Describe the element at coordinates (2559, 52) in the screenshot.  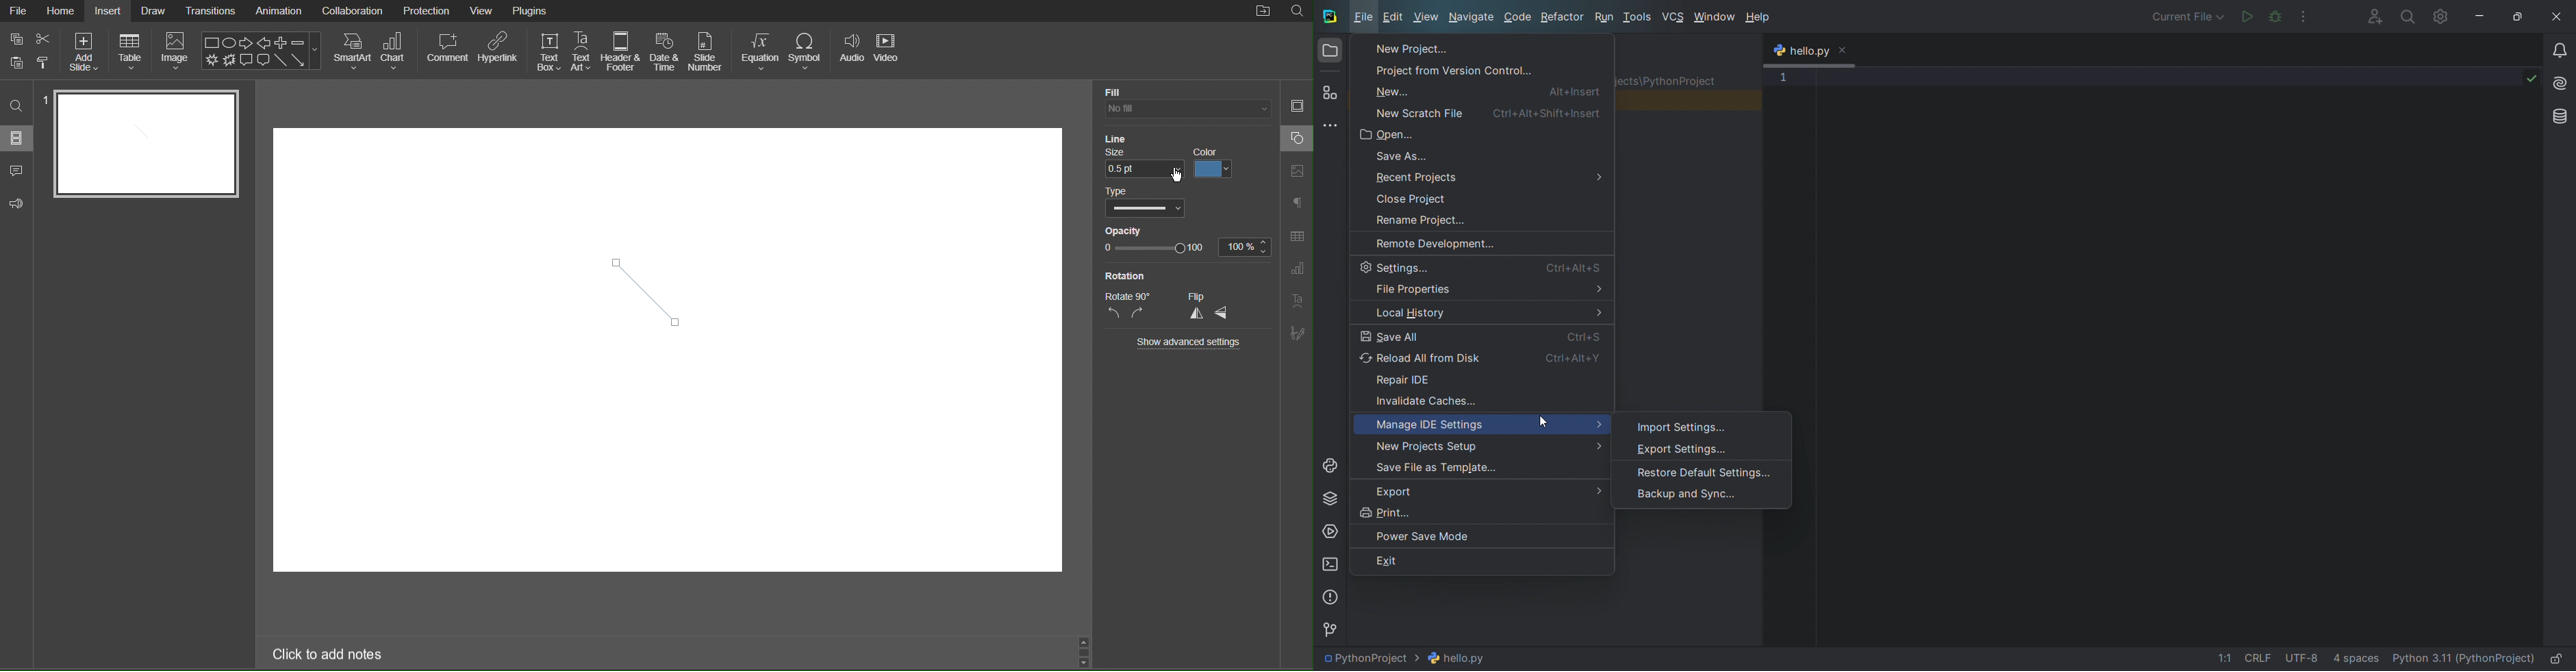
I see `notifications` at that location.